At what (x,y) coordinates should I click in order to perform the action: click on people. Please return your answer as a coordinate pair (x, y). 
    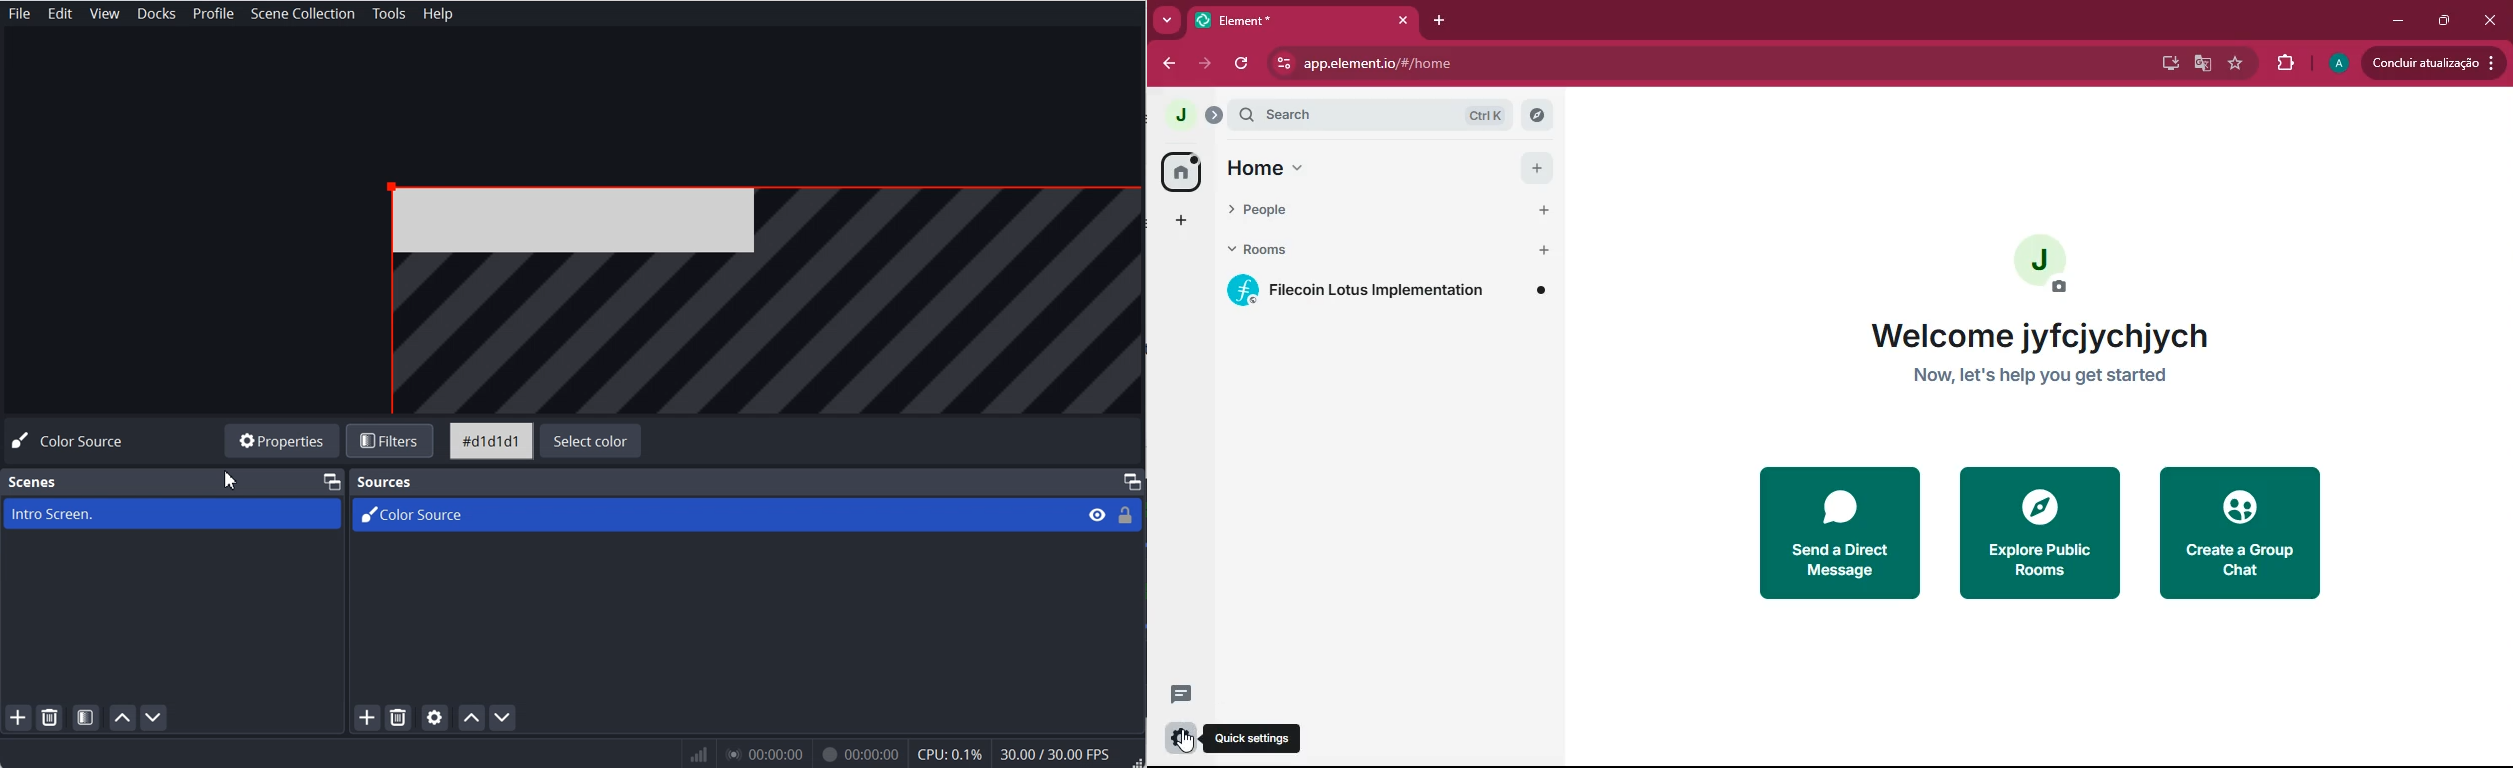
    Looking at the image, I should click on (1384, 216).